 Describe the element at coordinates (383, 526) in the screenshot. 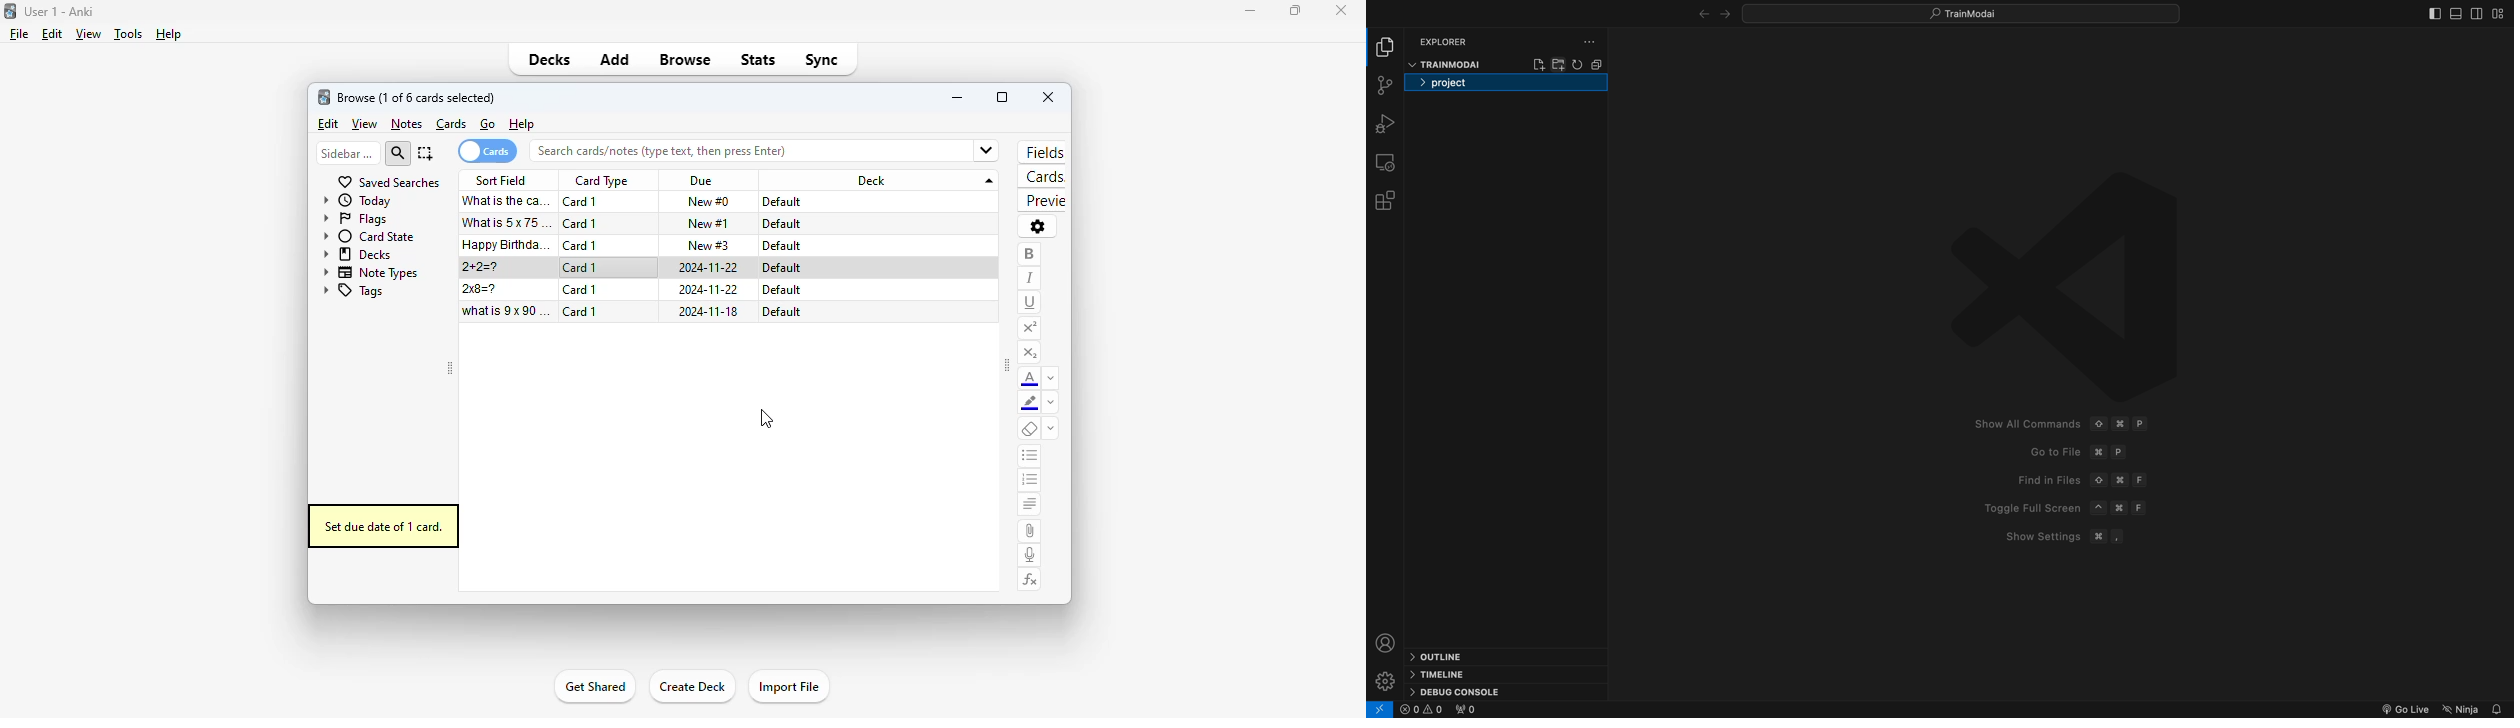

I see `set due date of 1 card` at that location.